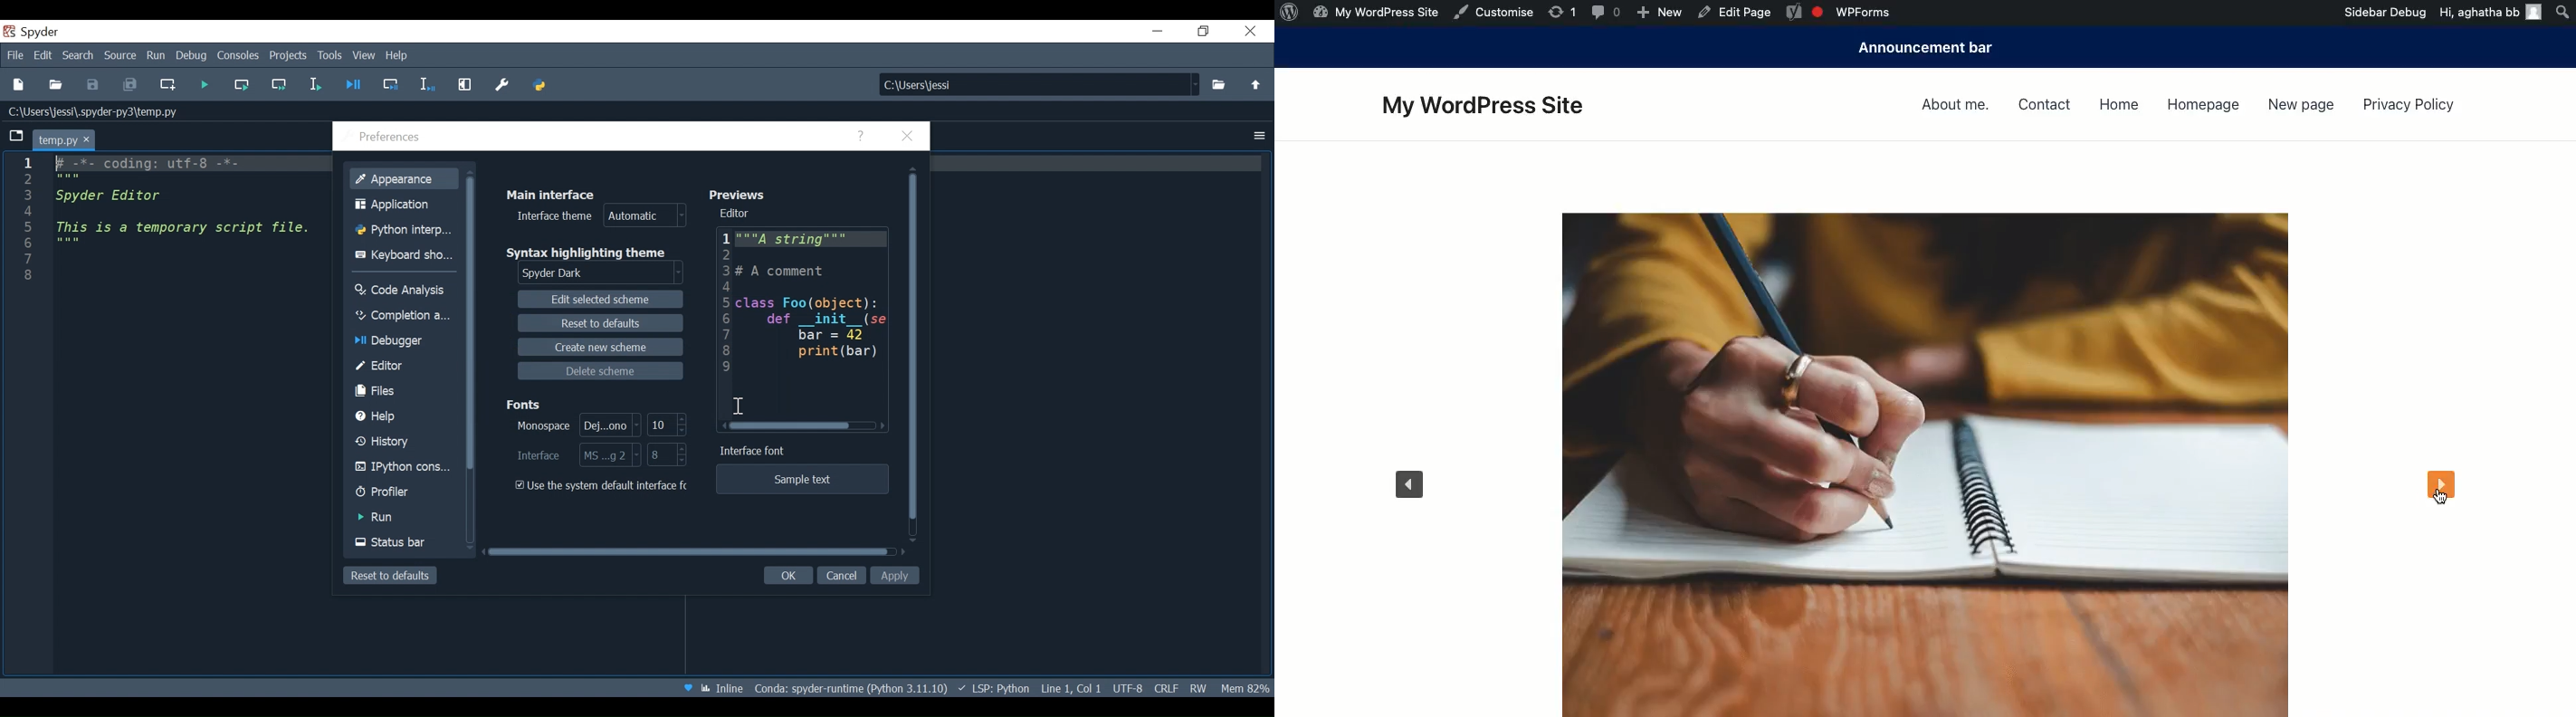  What do you see at coordinates (1292, 15) in the screenshot?
I see `Wordpress` at bounding box center [1292, 15].